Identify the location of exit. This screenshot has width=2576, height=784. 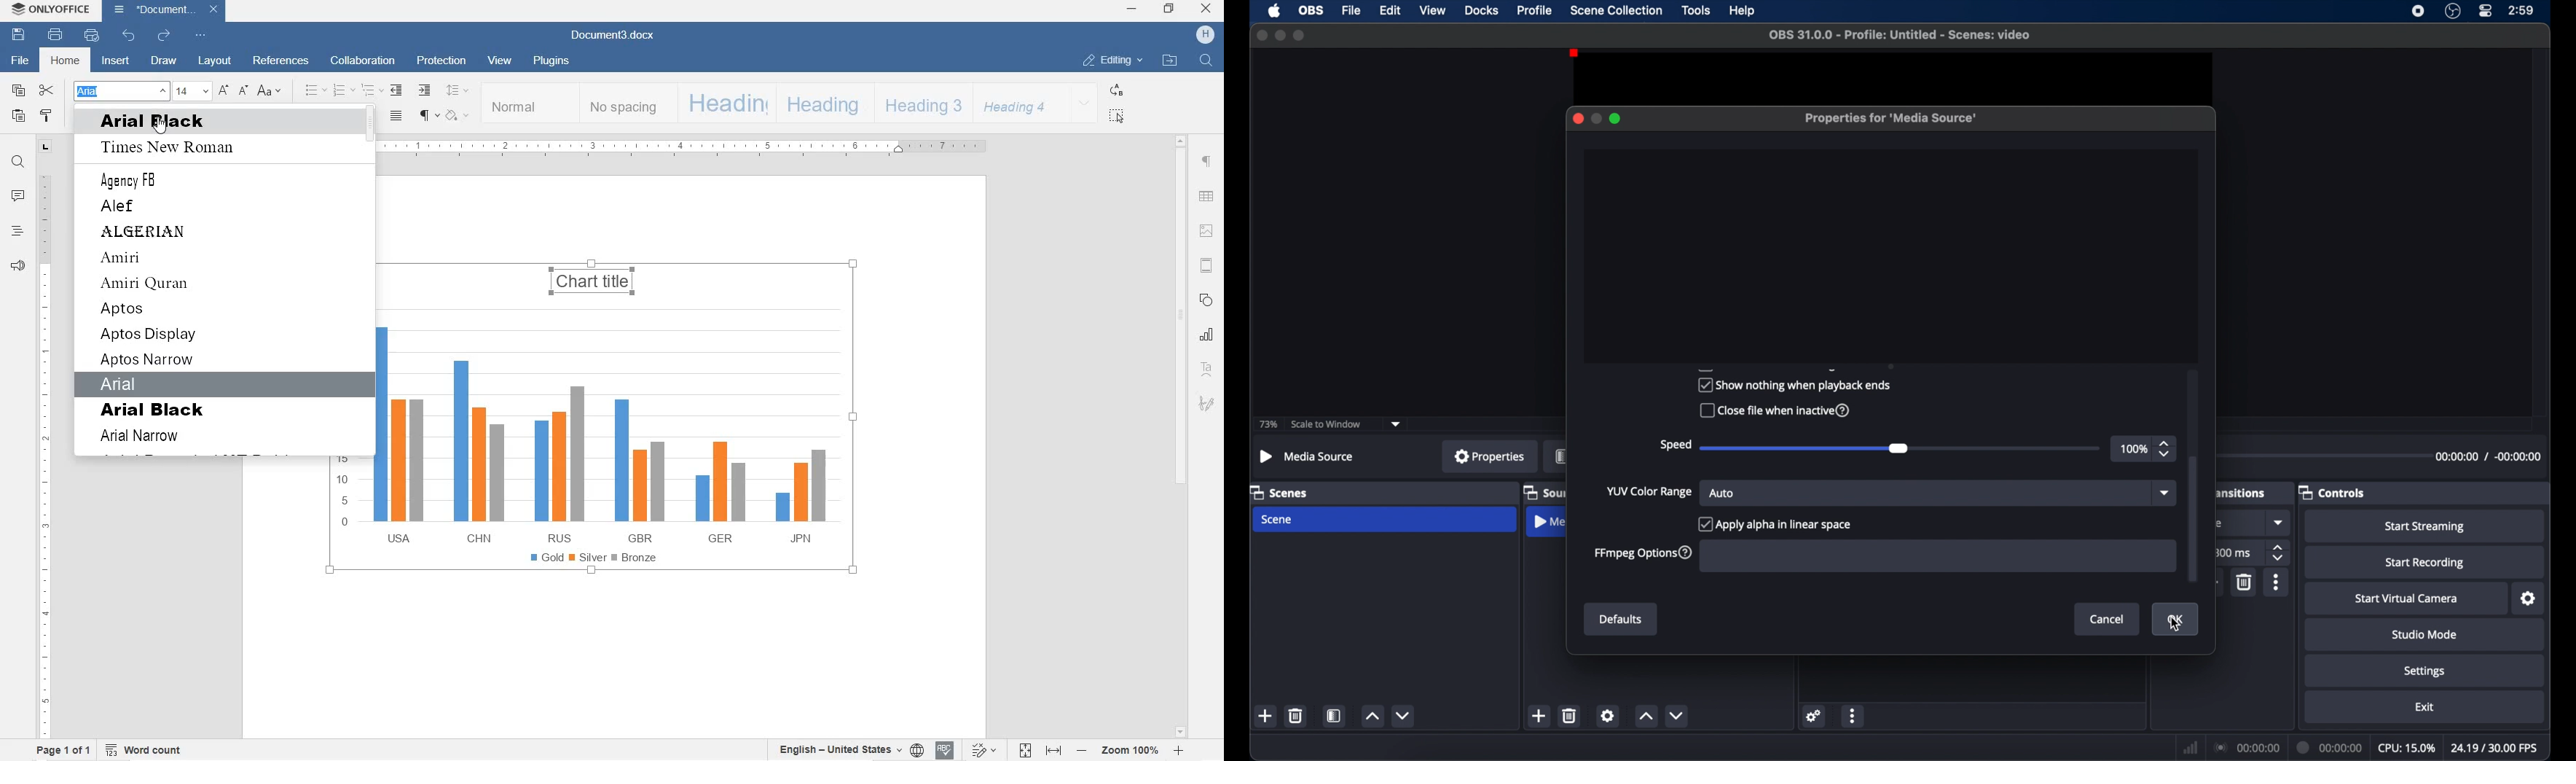
(2425, 707).